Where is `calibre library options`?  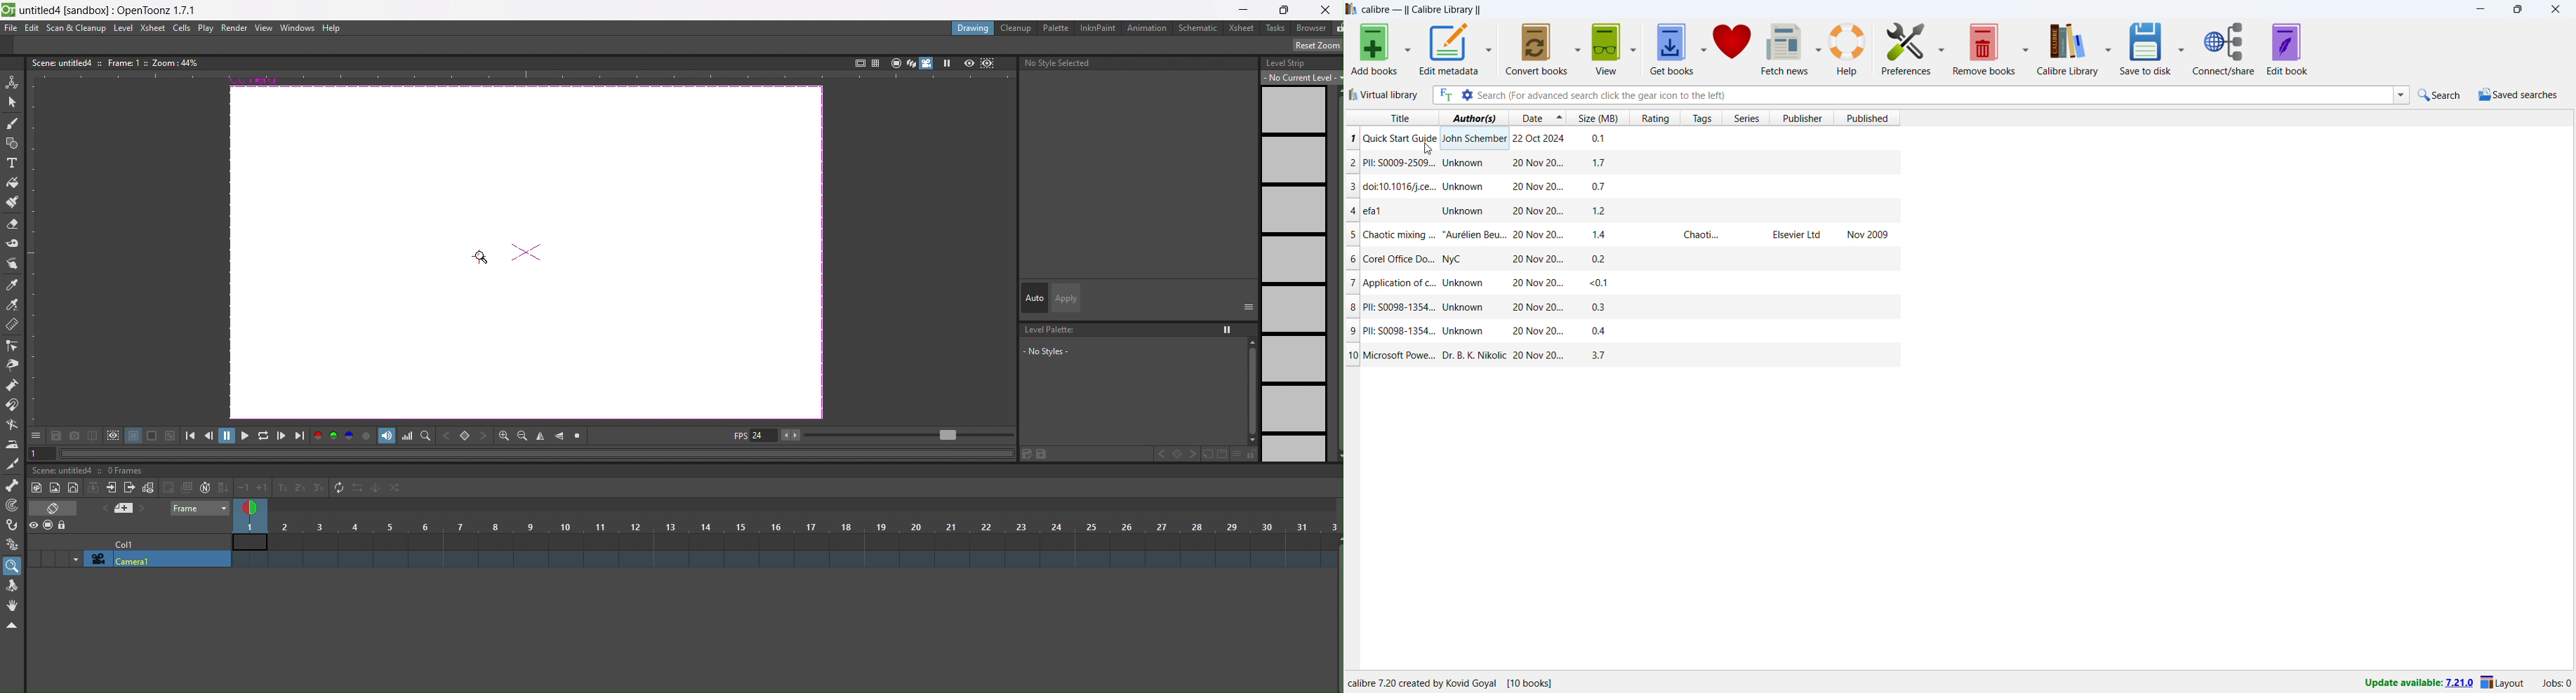 calibre library options is located at coordinates (2108, 48).